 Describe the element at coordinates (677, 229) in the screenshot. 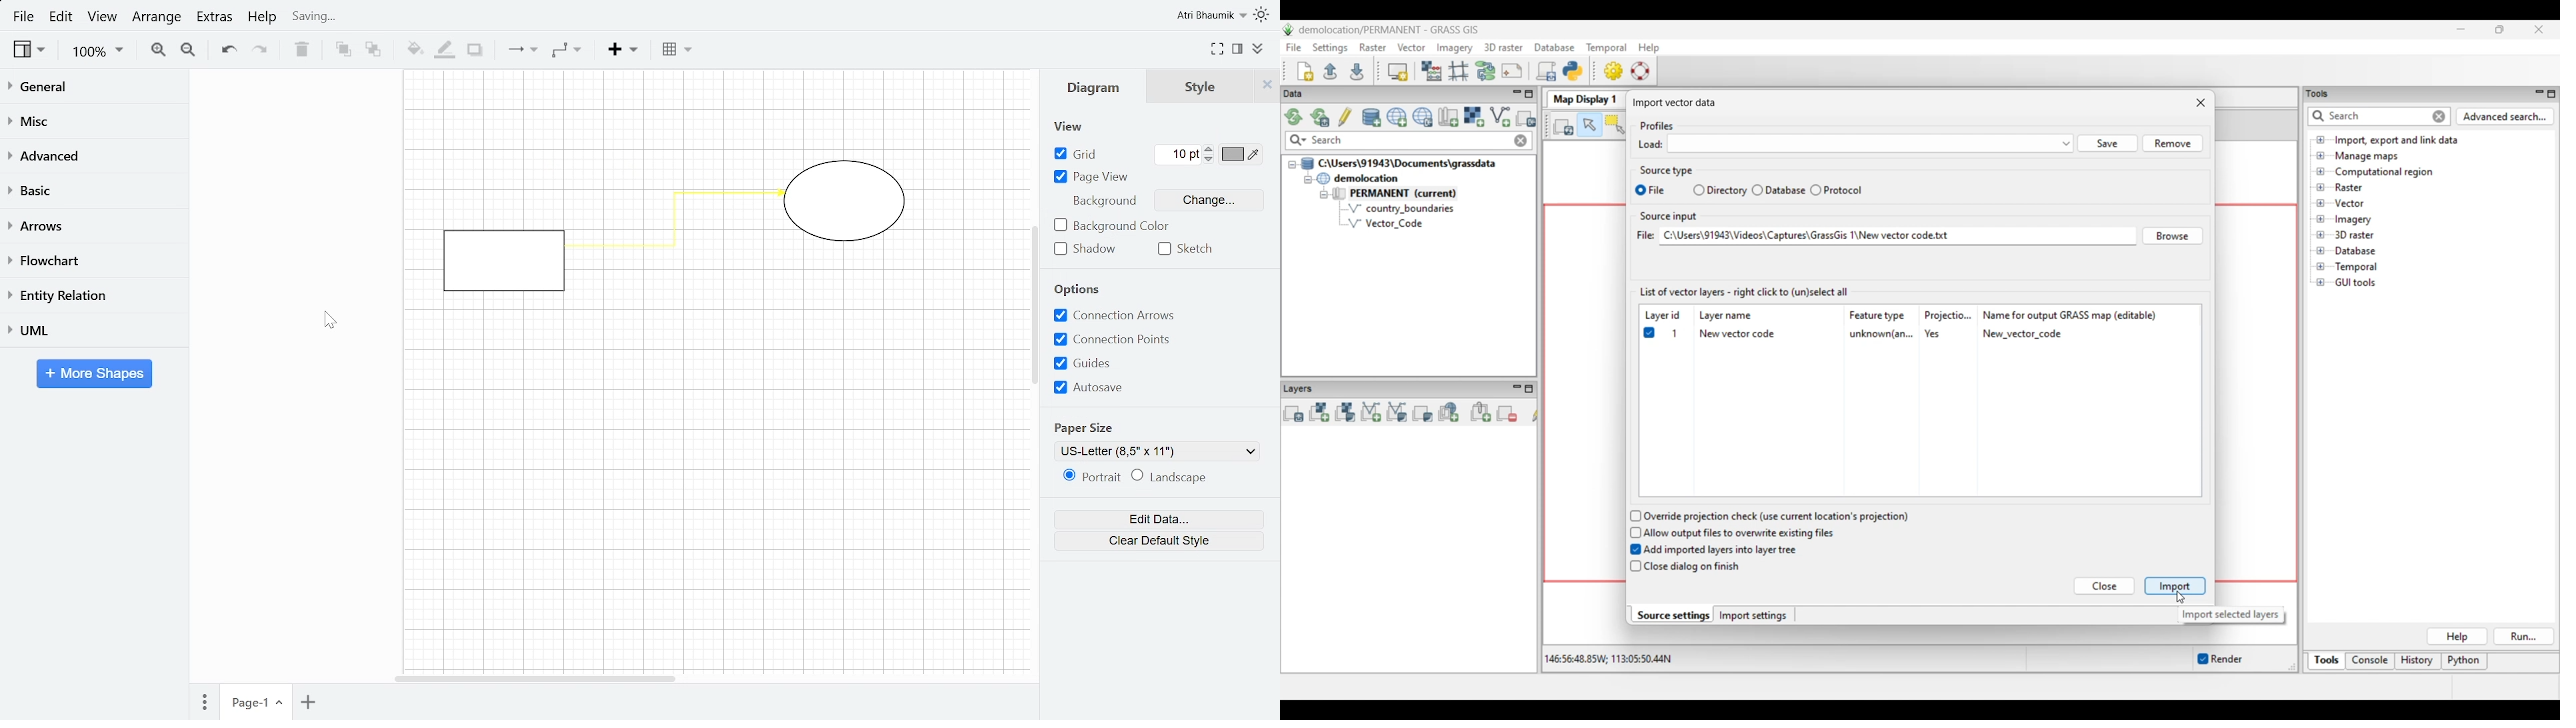

I see `Color of the connector changed to yellow` at that location.